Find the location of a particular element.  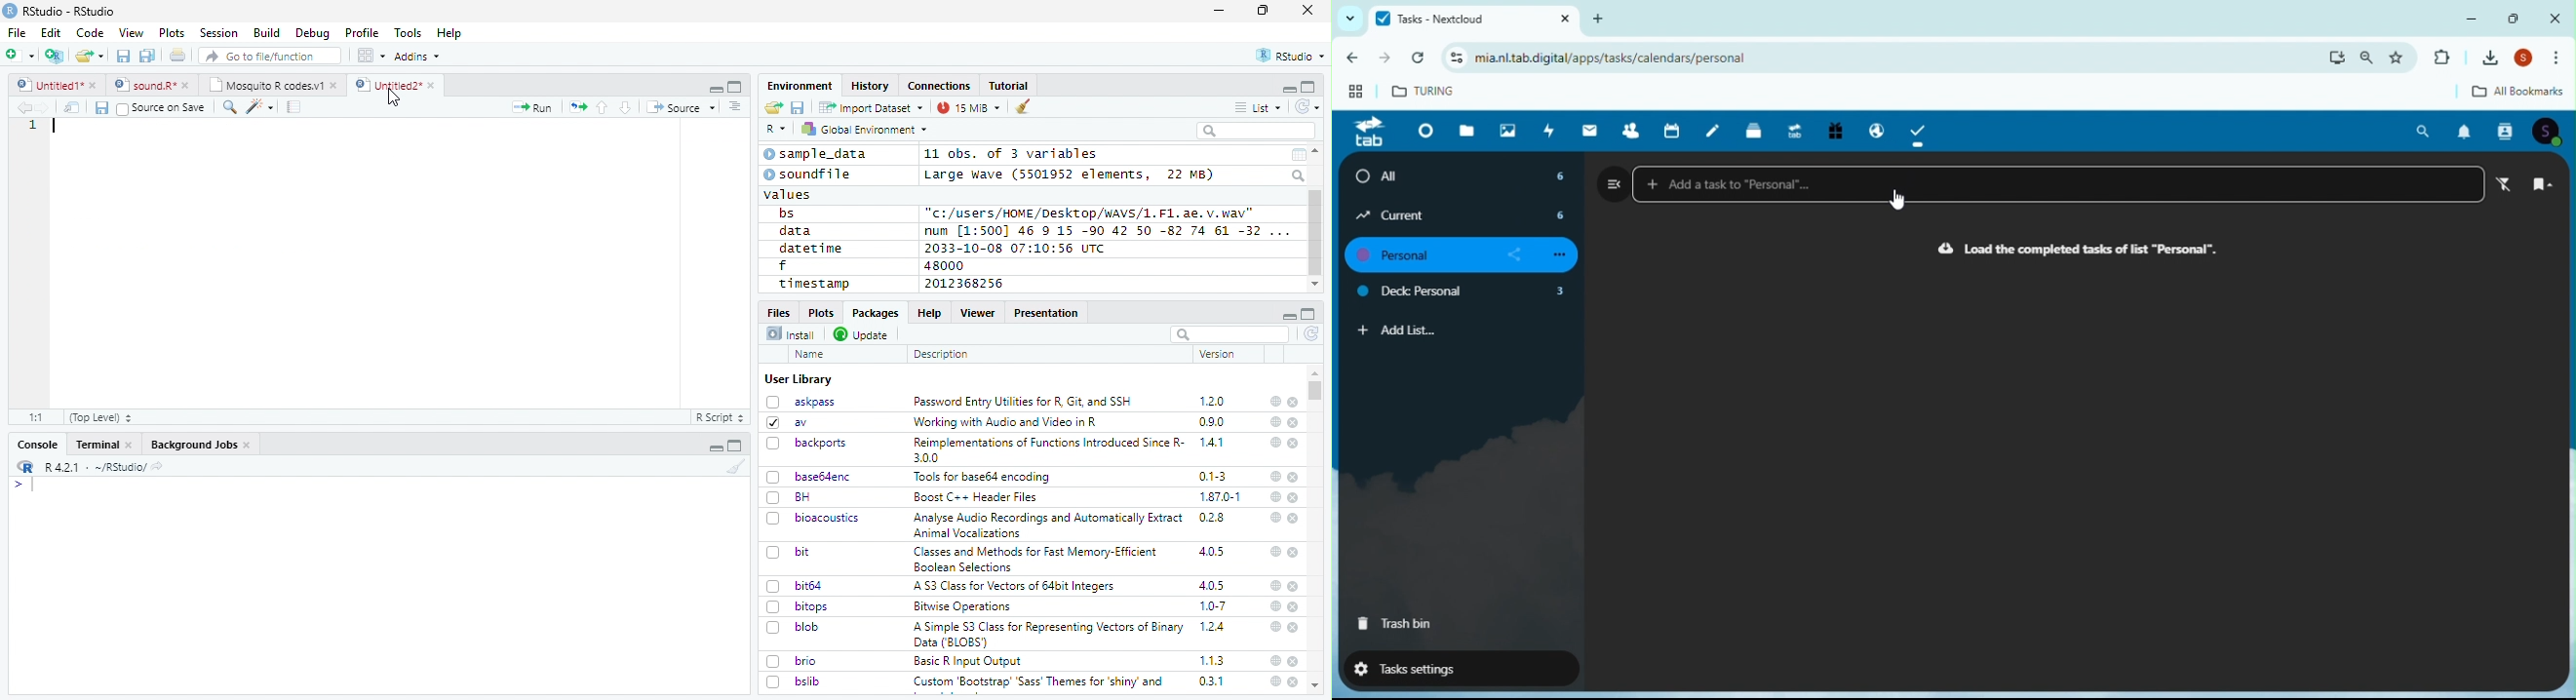

backports is located at coordinates (809, 444).